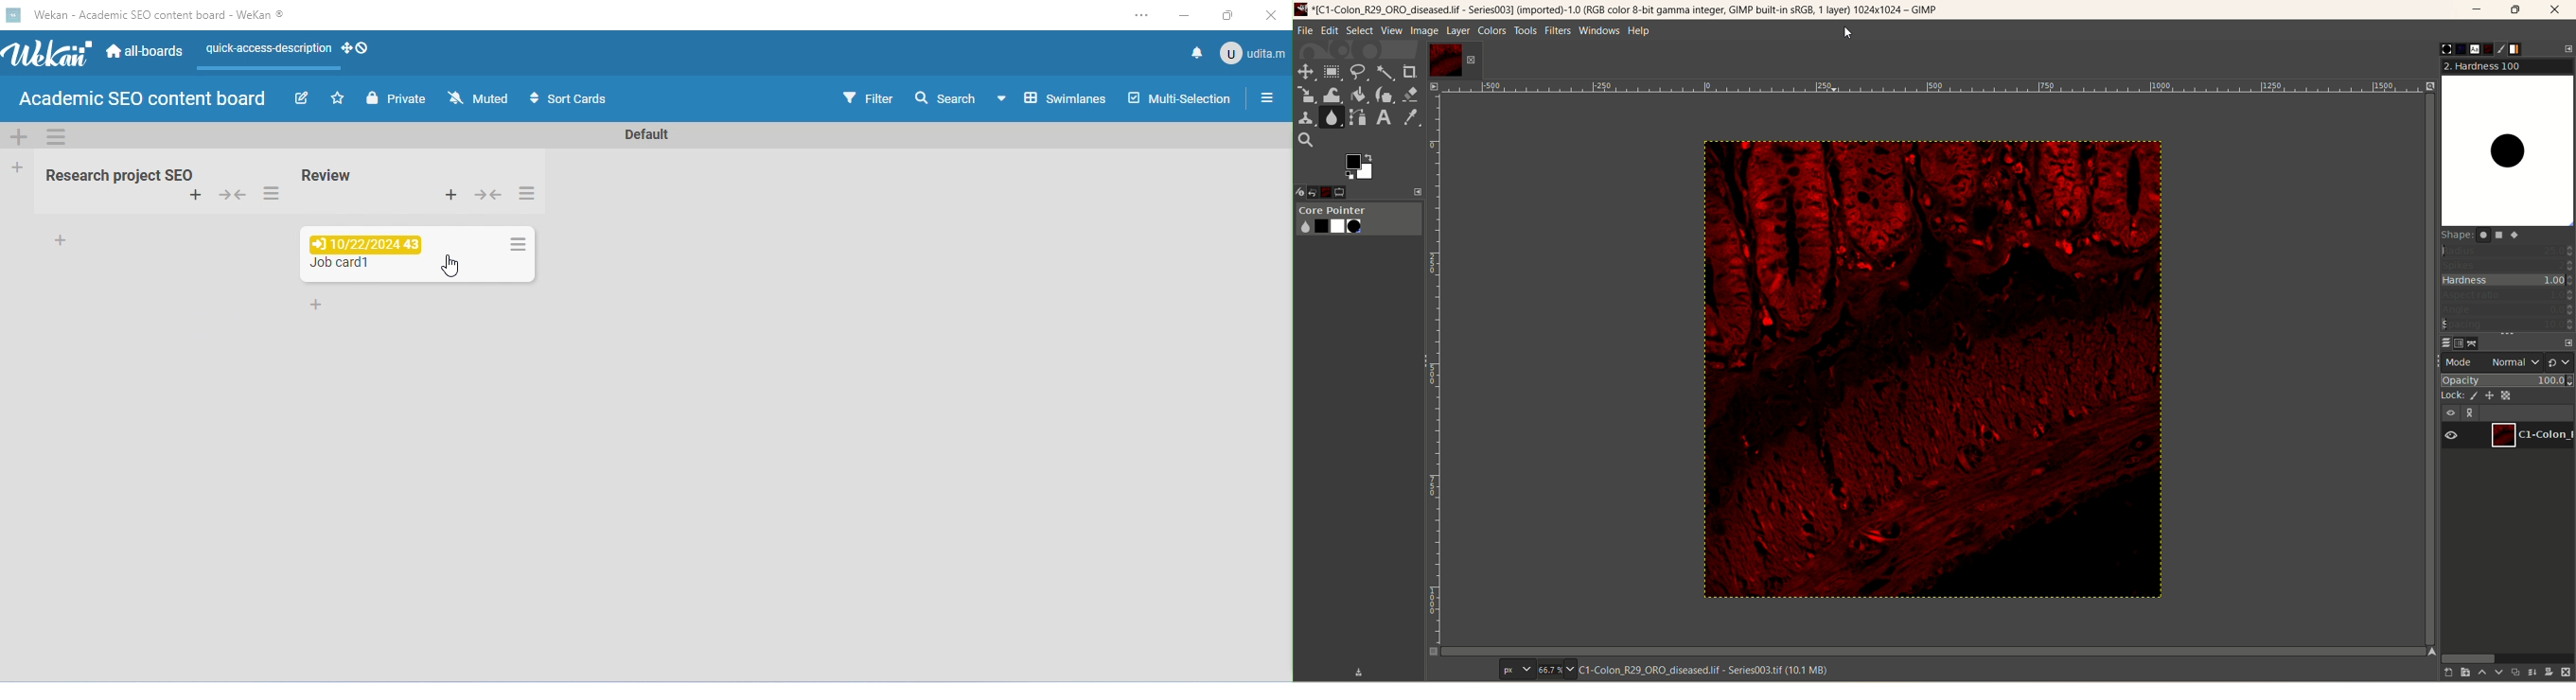 The width and height of the screenshot is (2576, 700). I want to click on duplicate the layer, so click(2514, 674).